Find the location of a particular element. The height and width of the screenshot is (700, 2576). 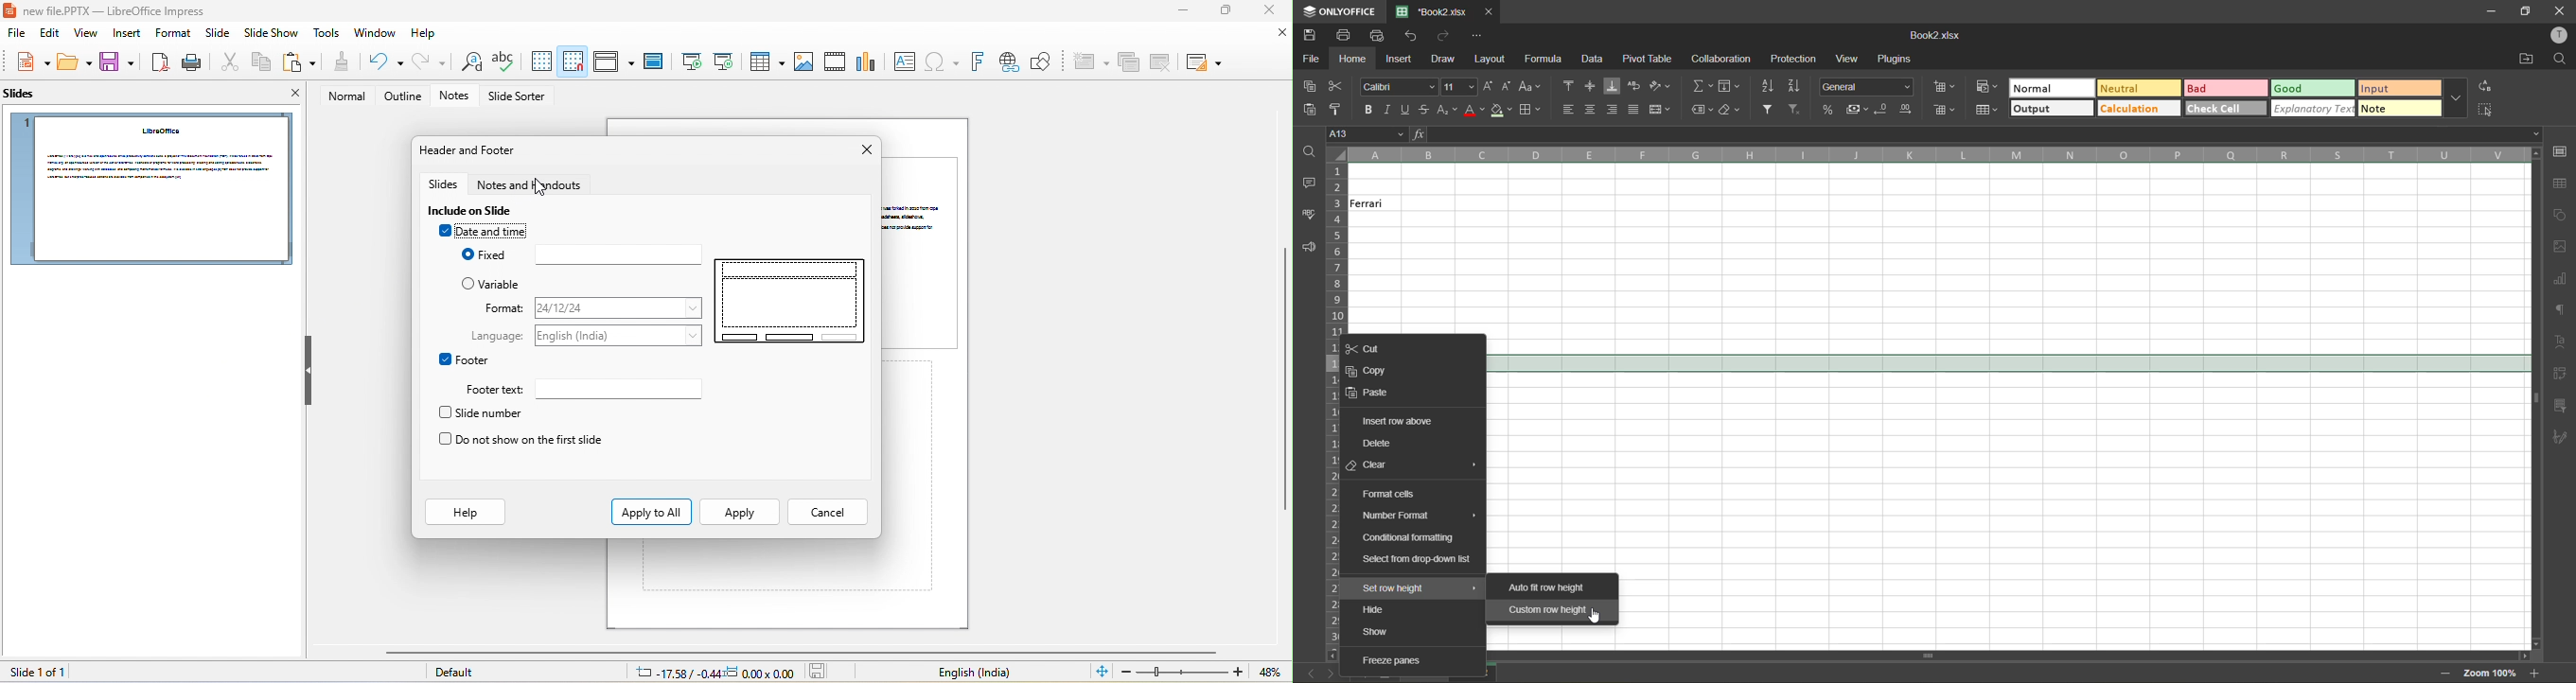

insert cells is located at coordinates (1946, 88).